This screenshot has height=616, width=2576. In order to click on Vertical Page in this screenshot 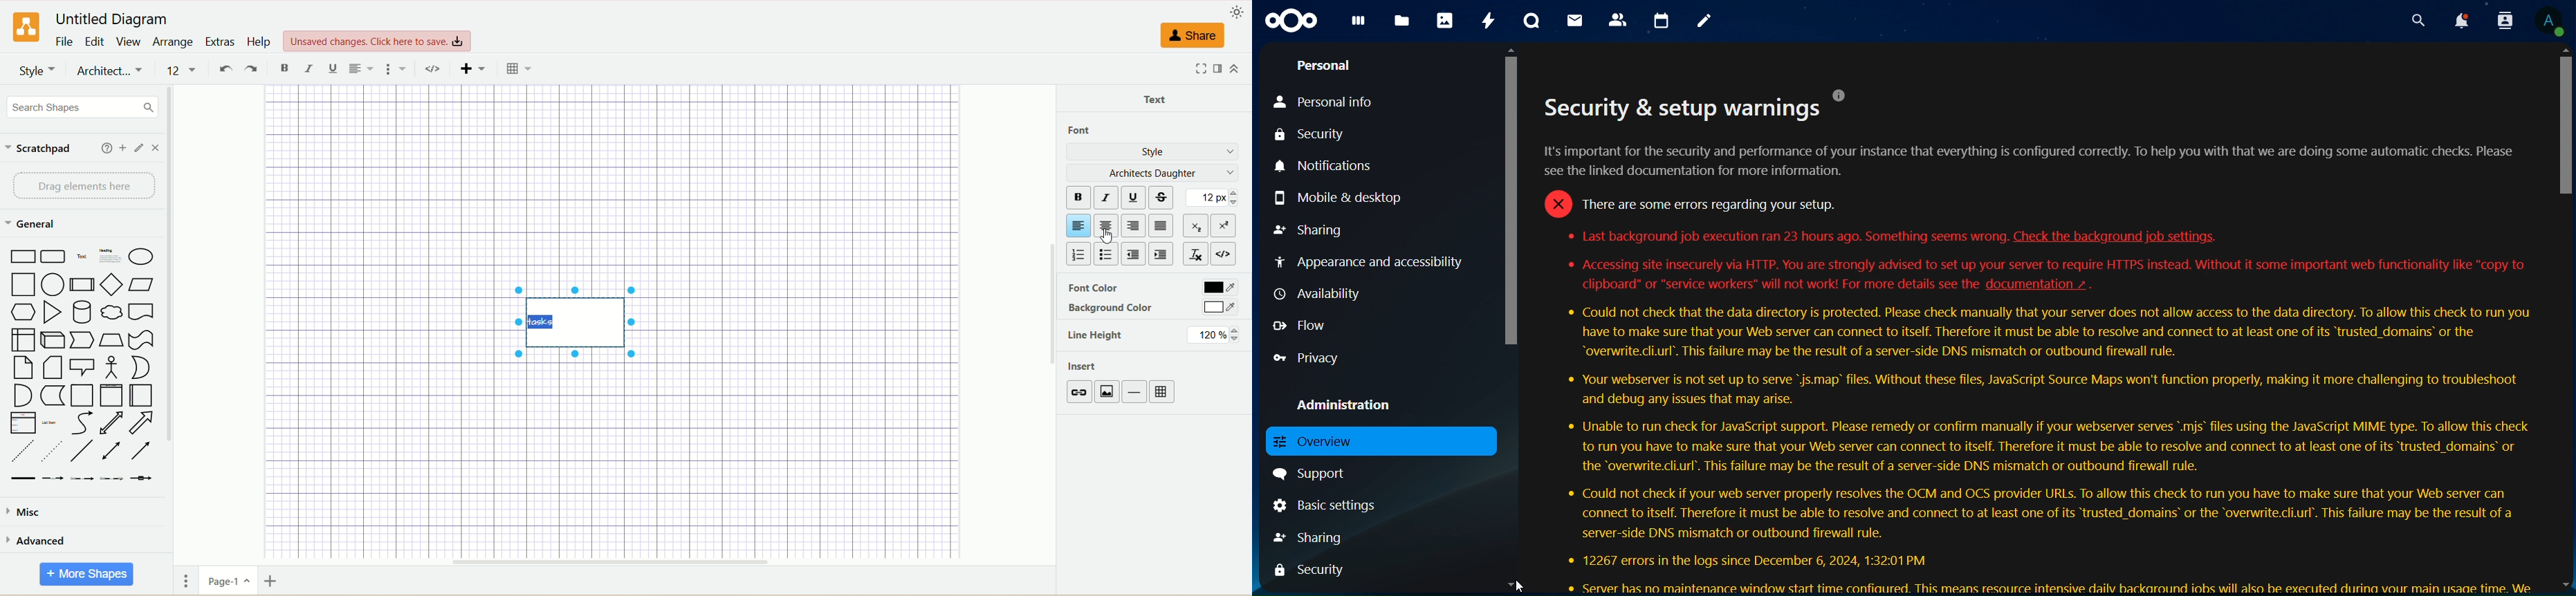, I will do `click(112, 396)`.